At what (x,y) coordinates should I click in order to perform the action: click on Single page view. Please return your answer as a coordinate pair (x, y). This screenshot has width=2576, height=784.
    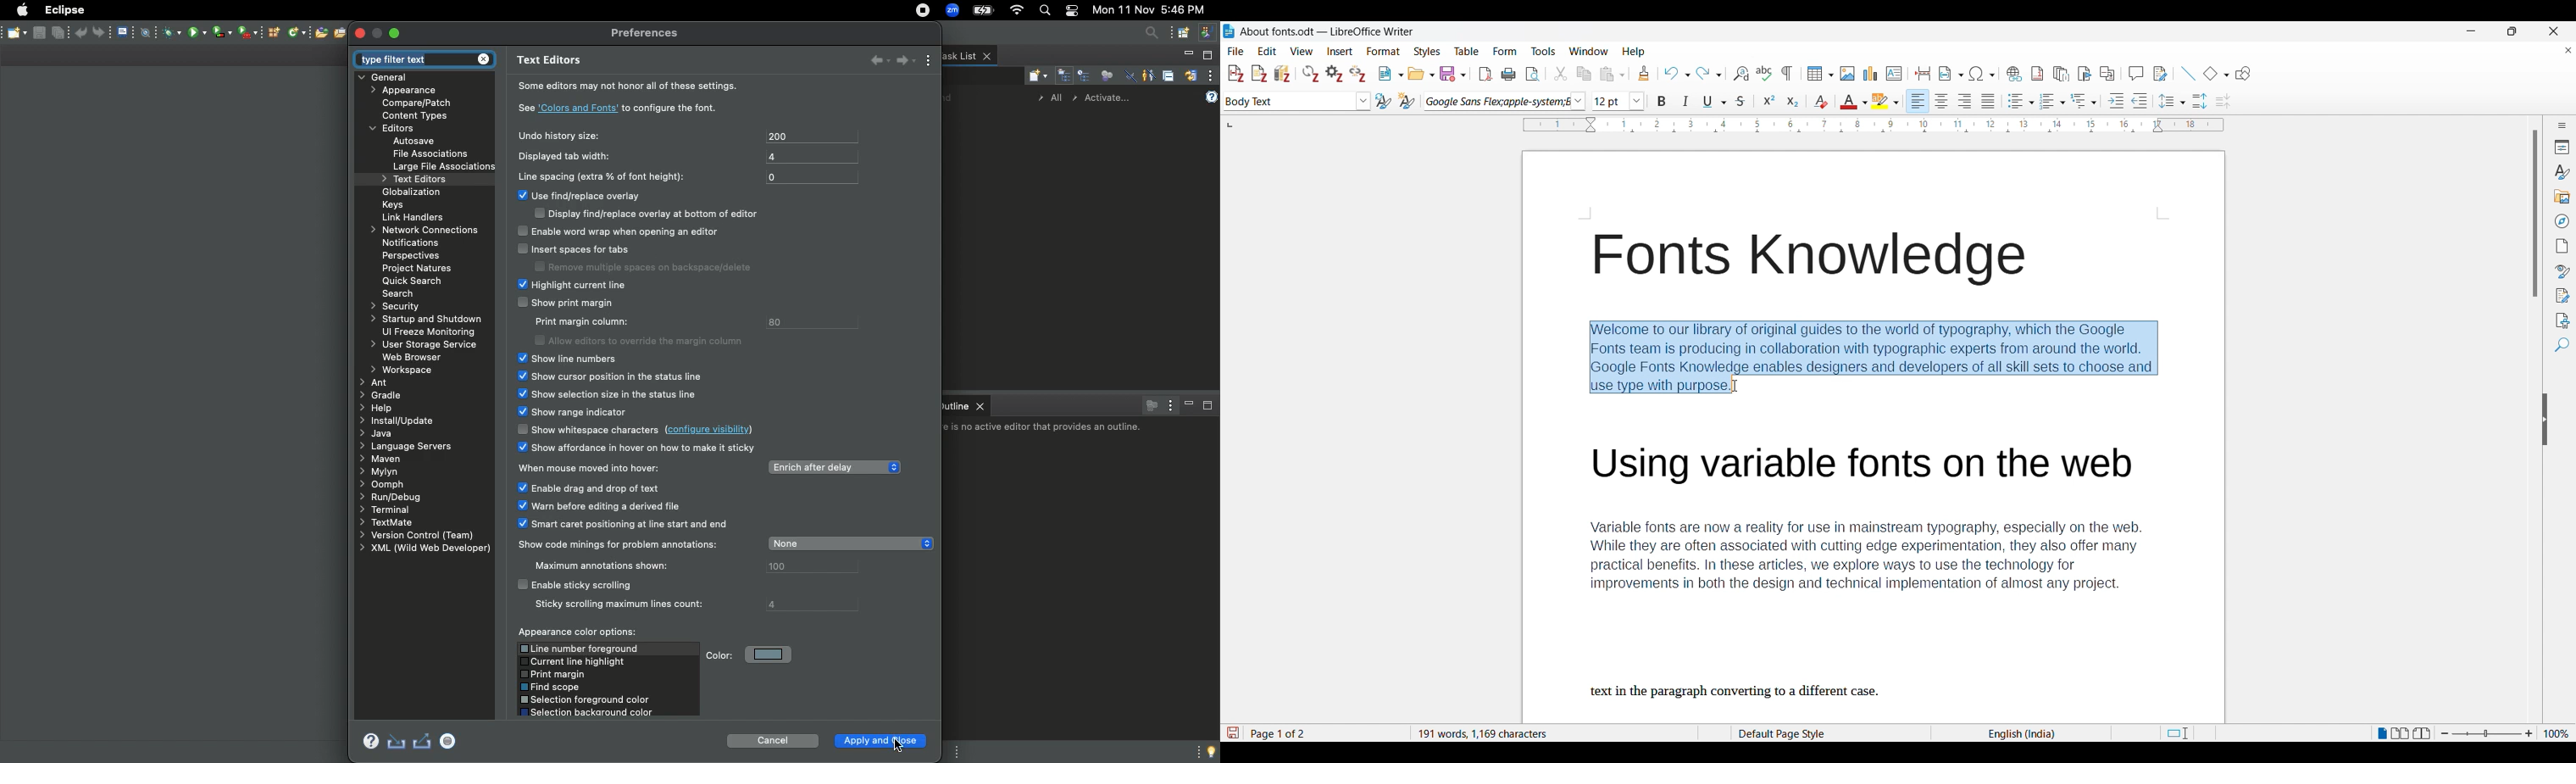
    Looking at the image, I should click on (2382, 733).